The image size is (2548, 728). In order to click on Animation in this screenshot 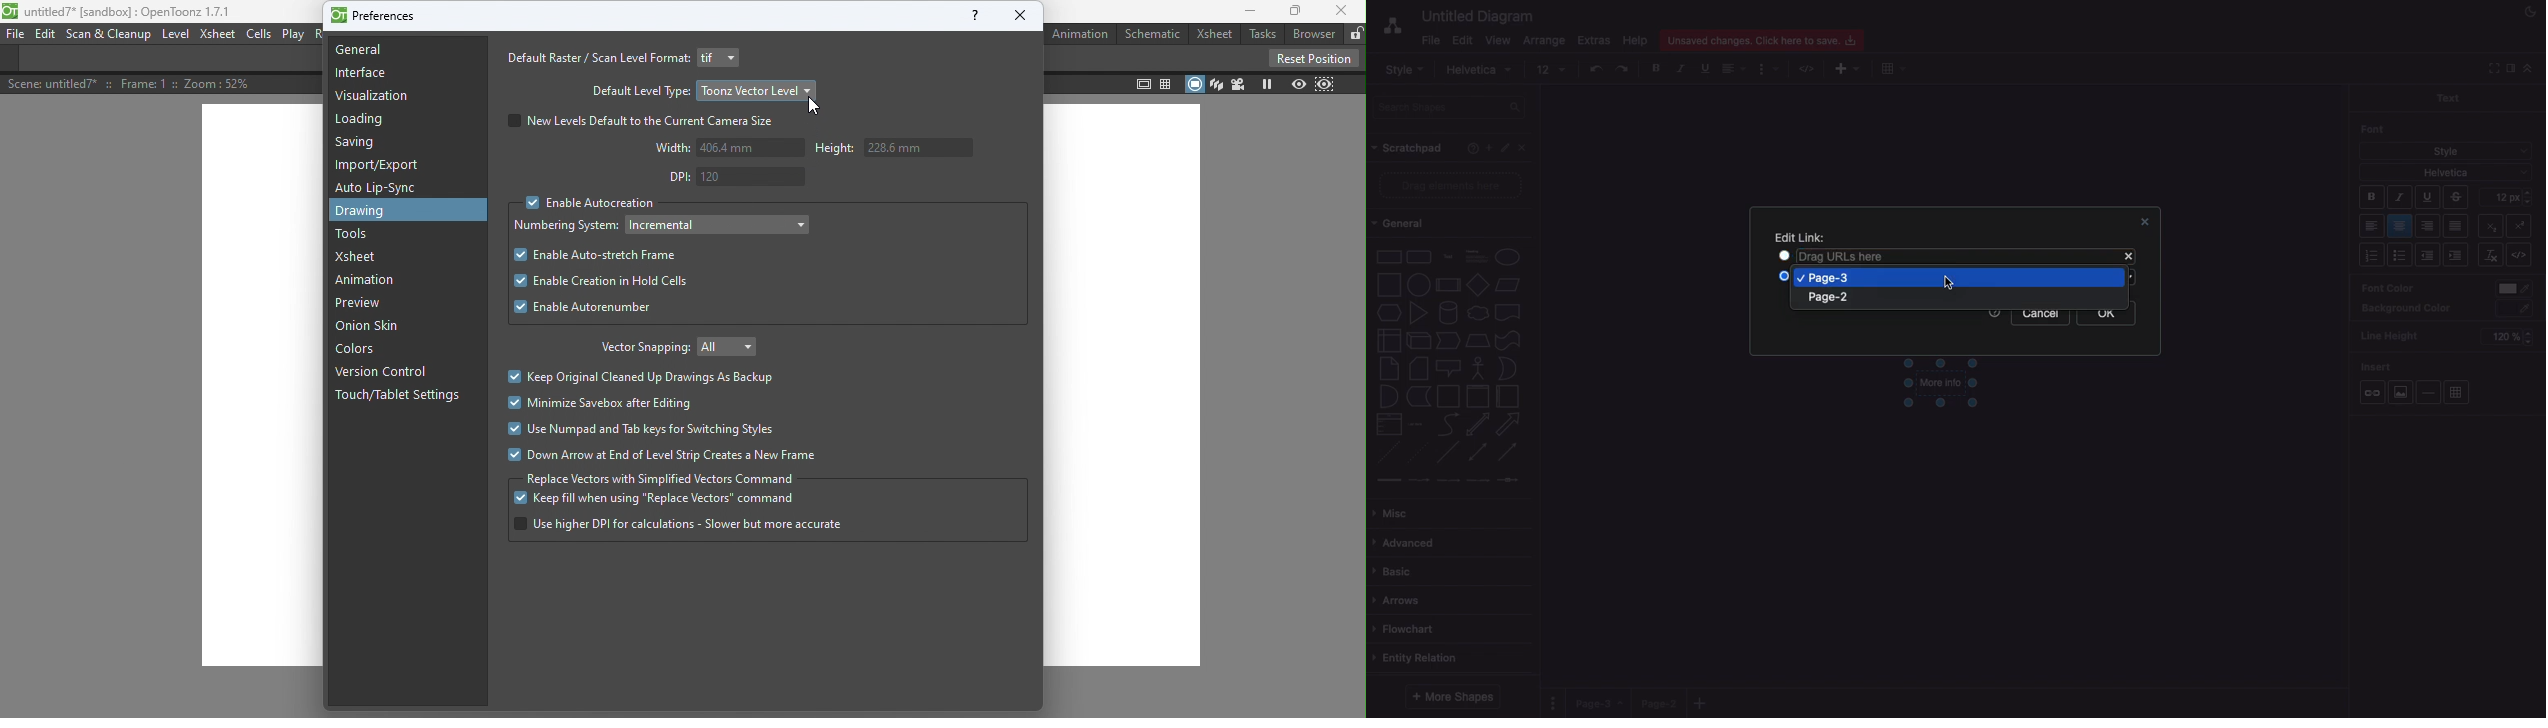, I will do `click(370, 282)`.